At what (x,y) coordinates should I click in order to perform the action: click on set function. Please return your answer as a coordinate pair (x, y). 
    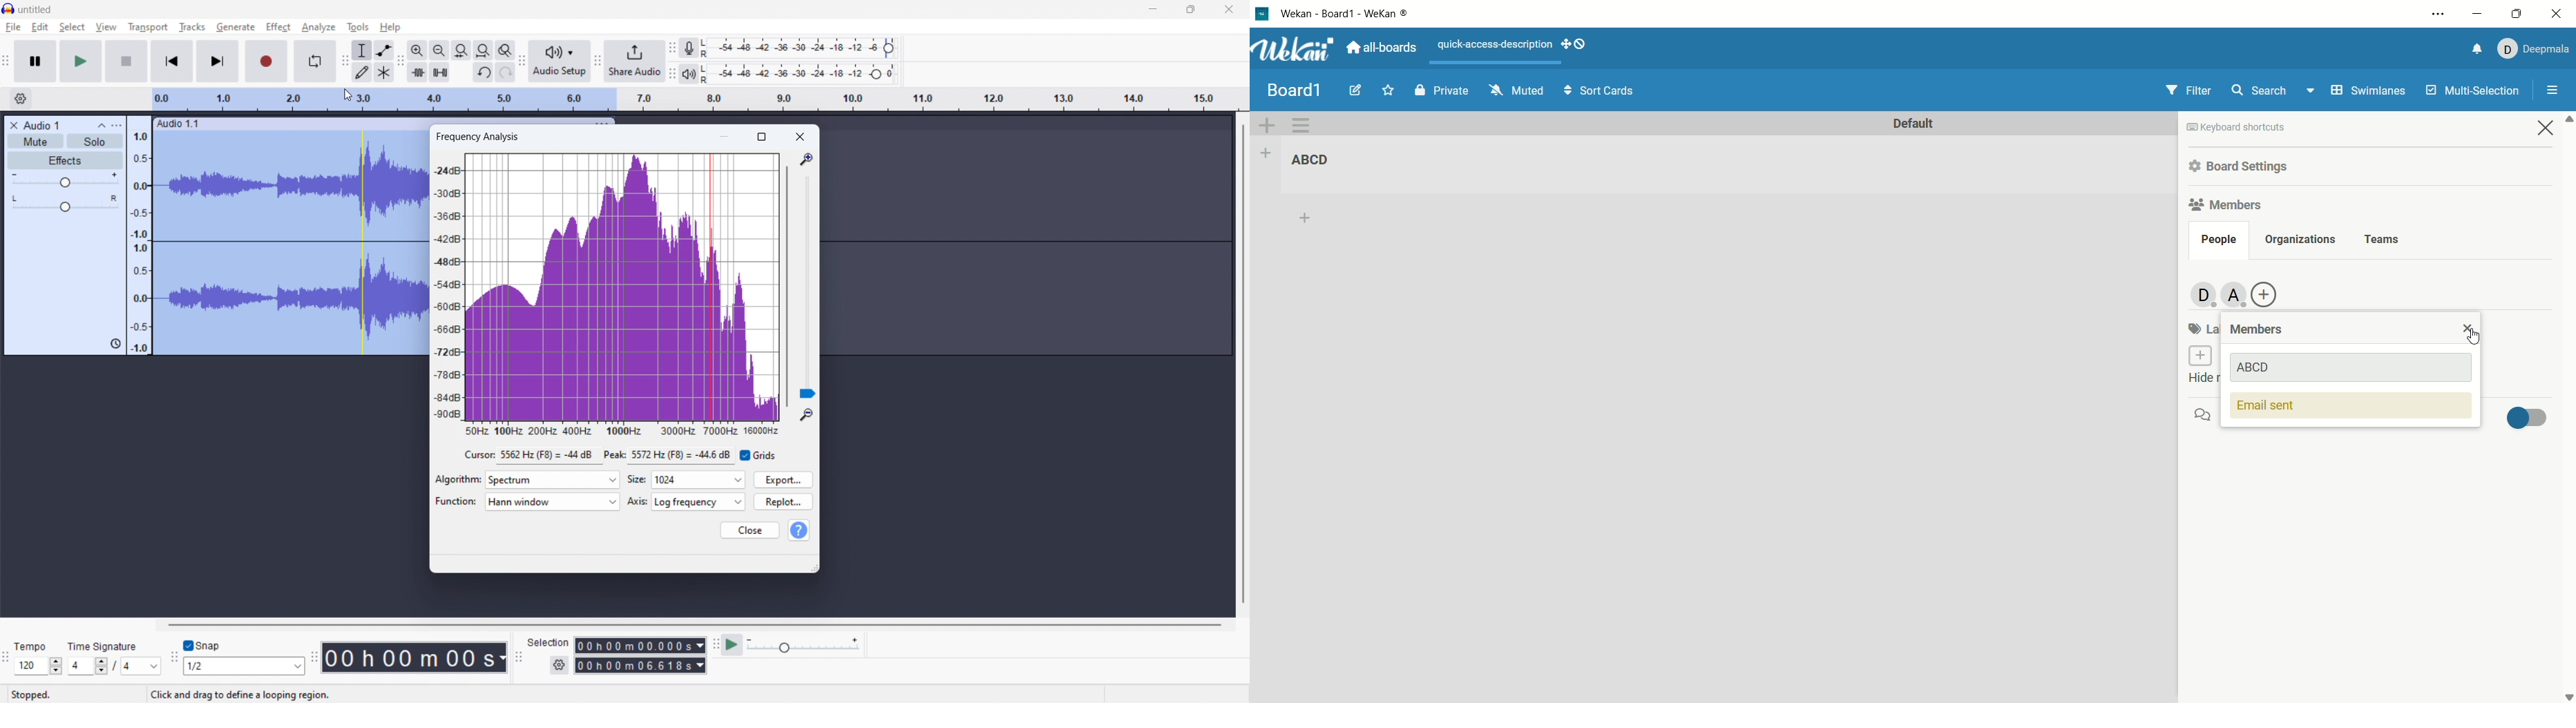
    Looking at the image, I should click on (553, 502).